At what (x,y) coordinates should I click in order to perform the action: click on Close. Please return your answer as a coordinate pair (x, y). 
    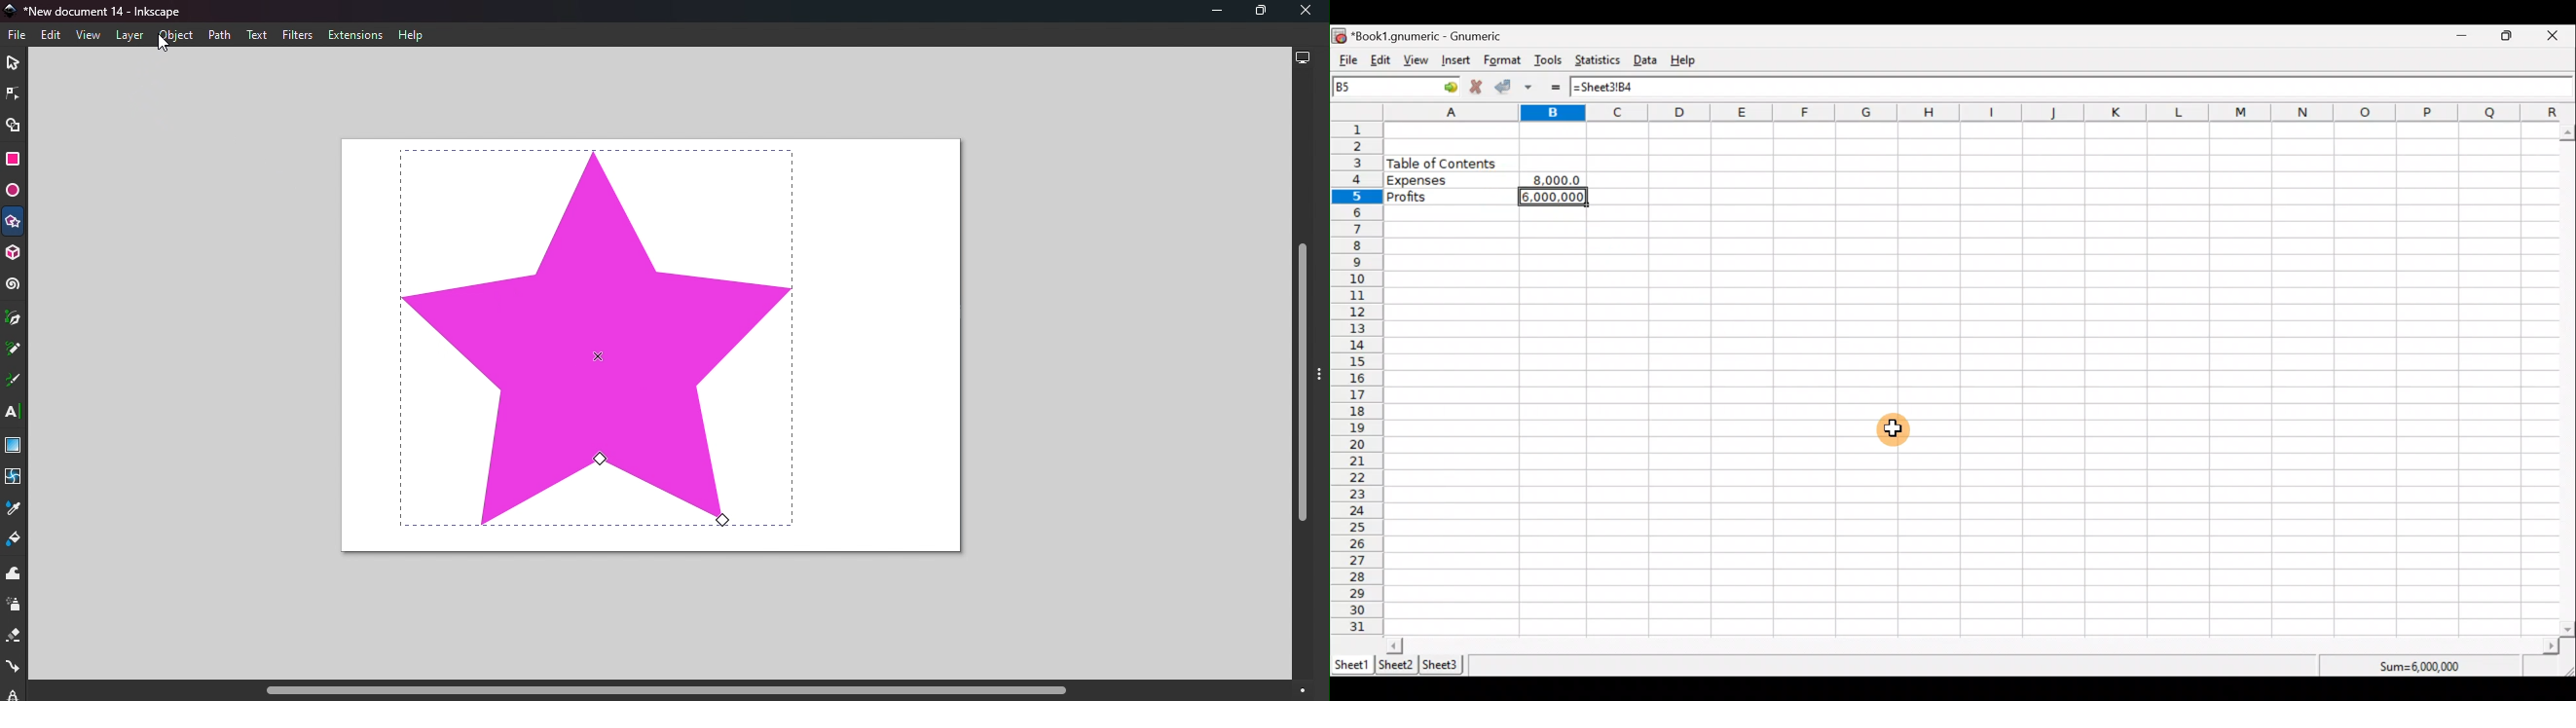
    Looking at the image, I should click on (1306, 12).